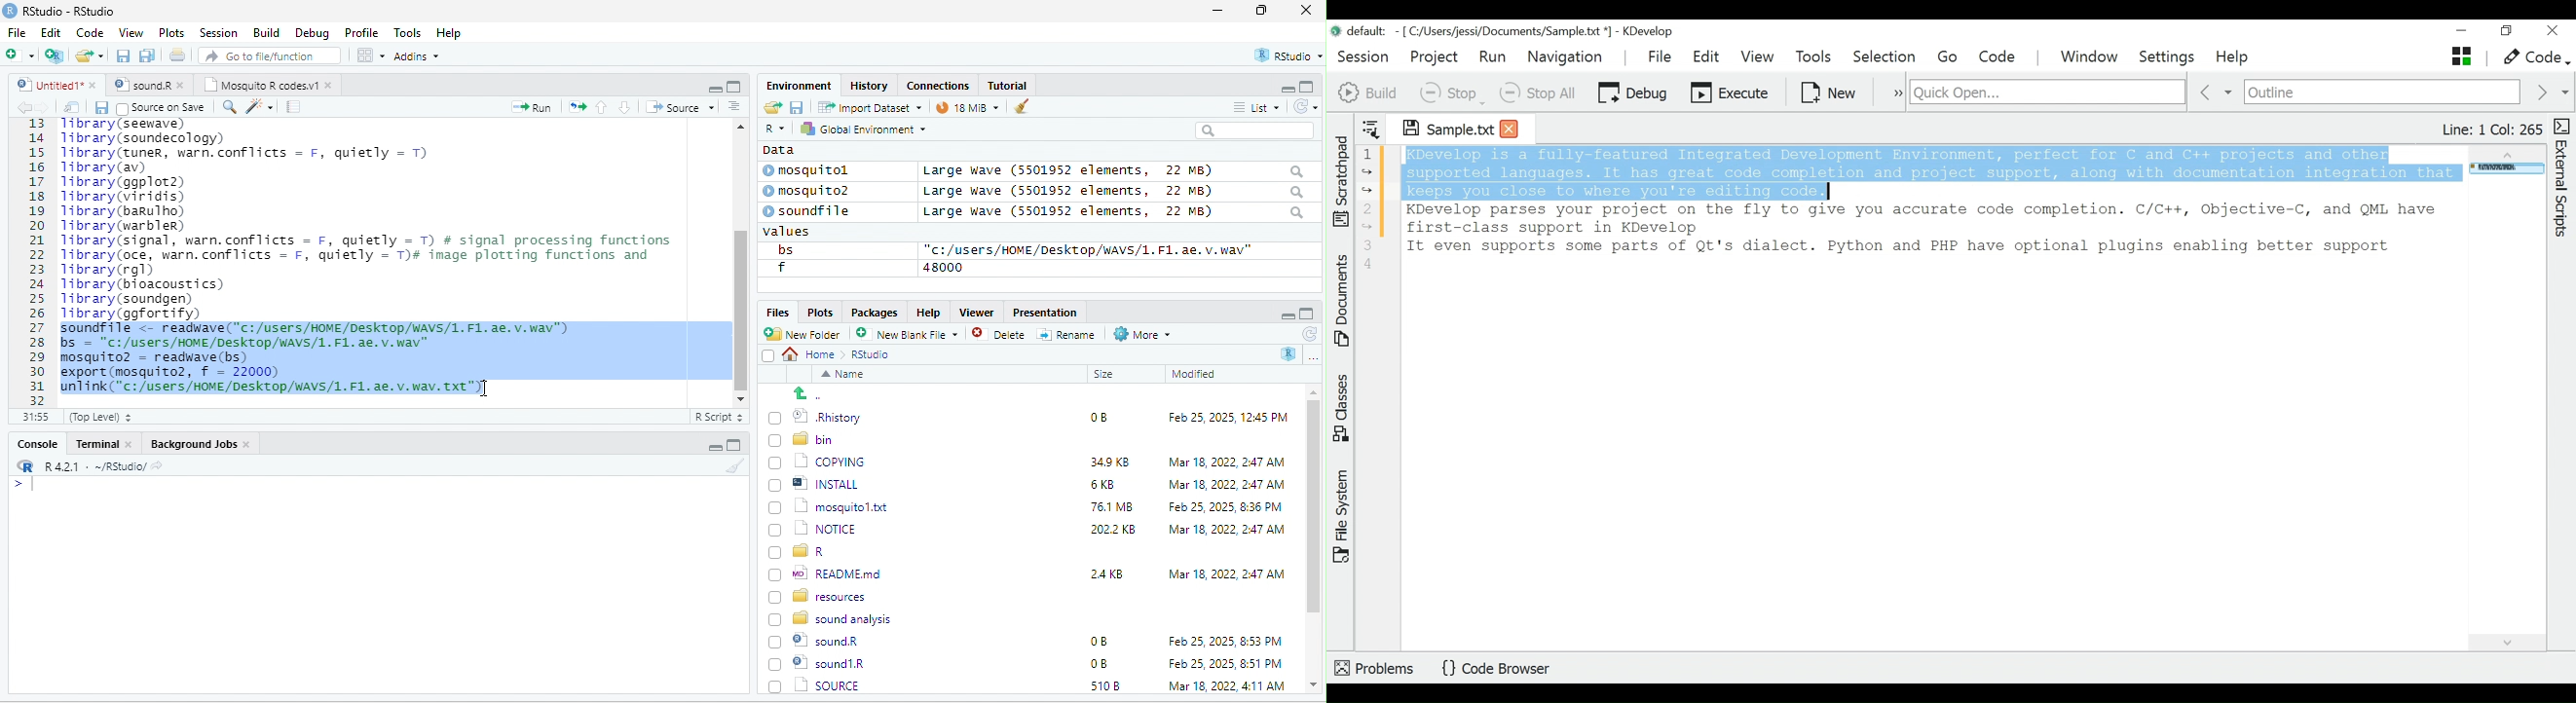  I want to click on maximize, so click(1309, 86).